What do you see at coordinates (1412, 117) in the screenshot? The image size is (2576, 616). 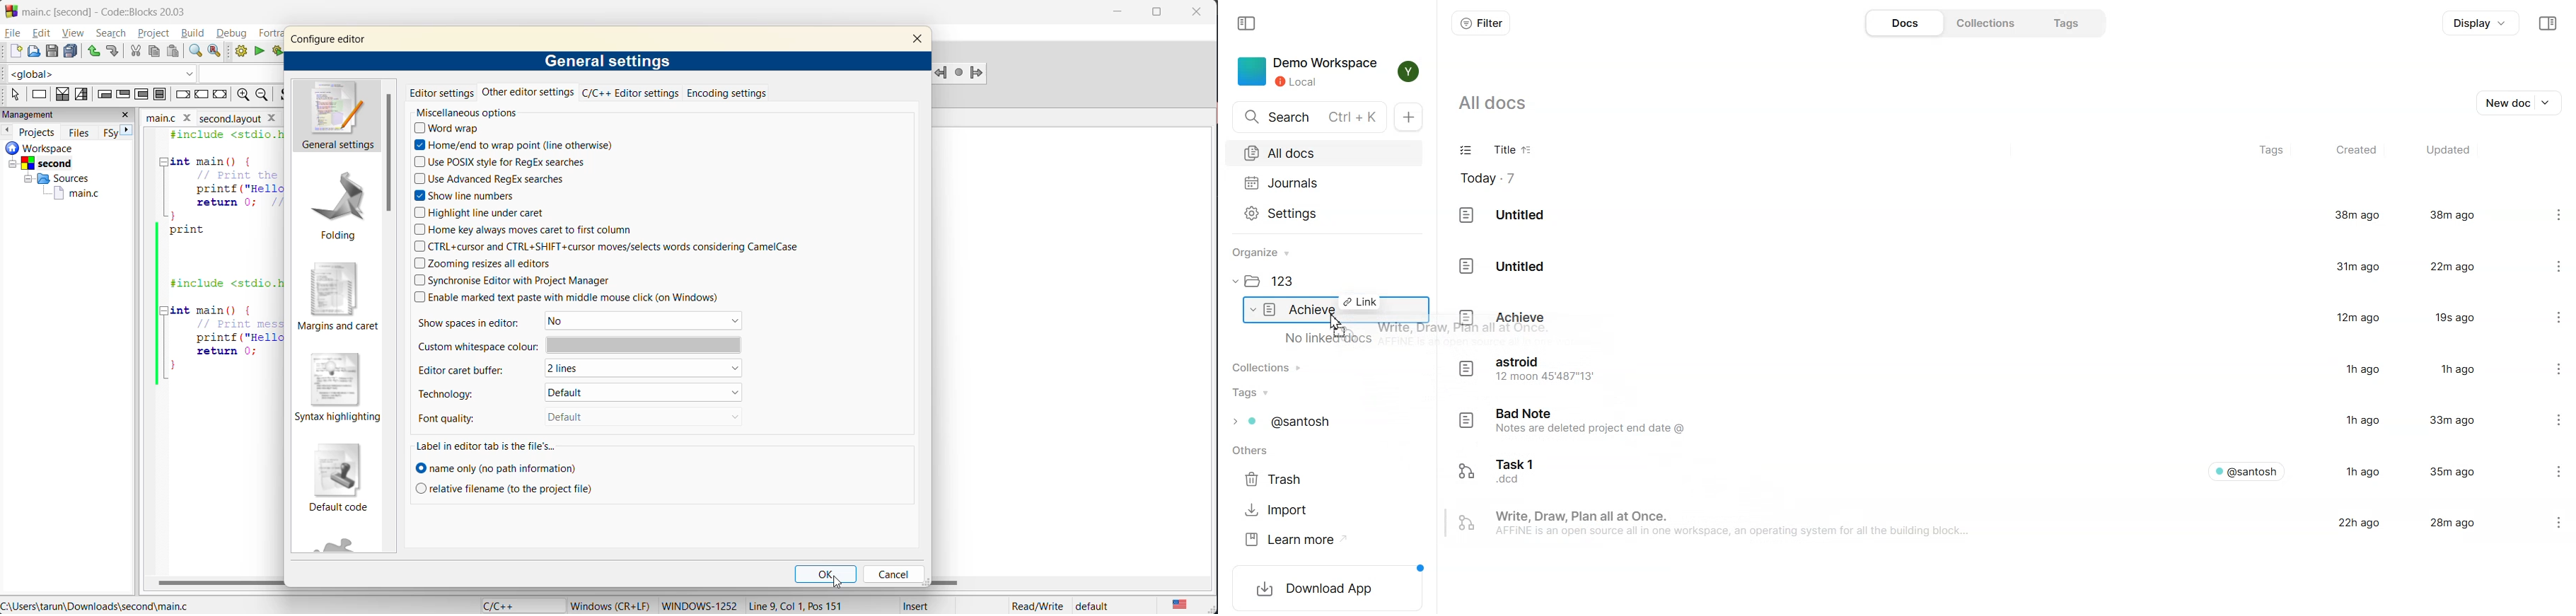 I see `New doc` at bounding box center [1412, 117].